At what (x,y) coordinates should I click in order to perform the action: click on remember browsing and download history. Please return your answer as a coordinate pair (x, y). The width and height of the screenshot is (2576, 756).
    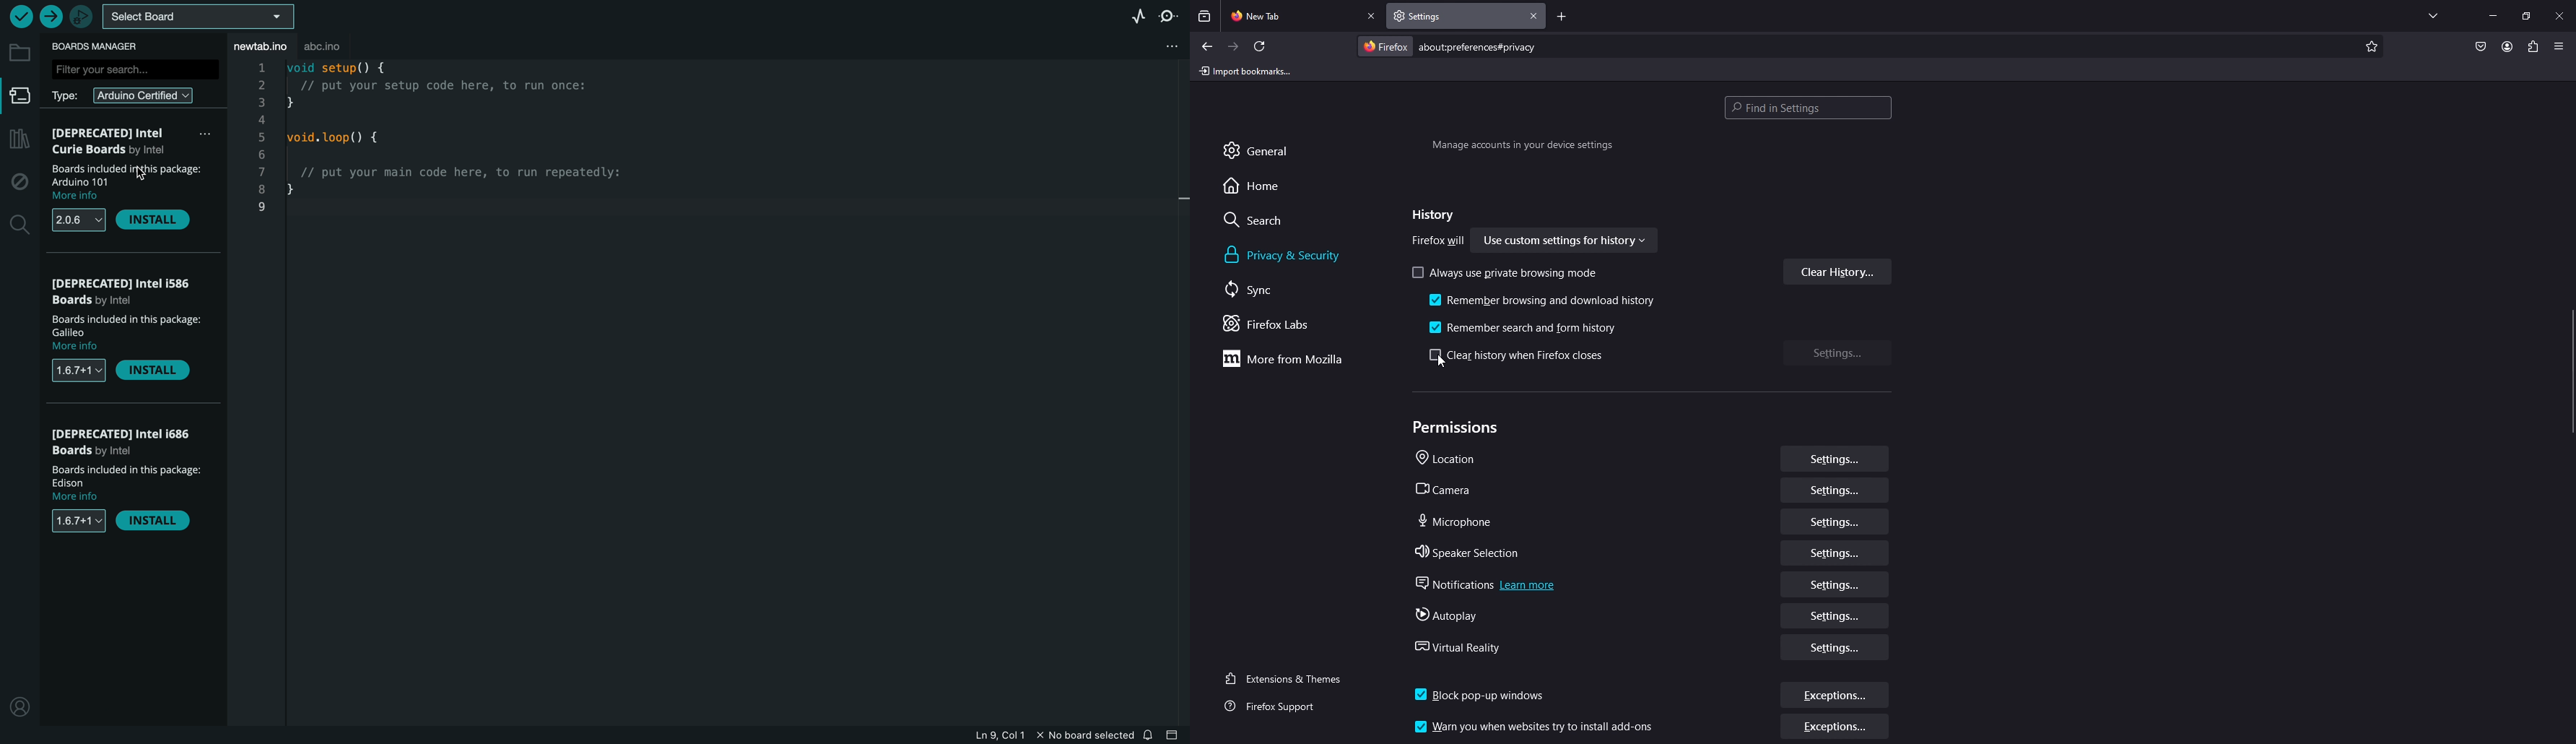
    Looking at the image, I should click on (1544, 302).